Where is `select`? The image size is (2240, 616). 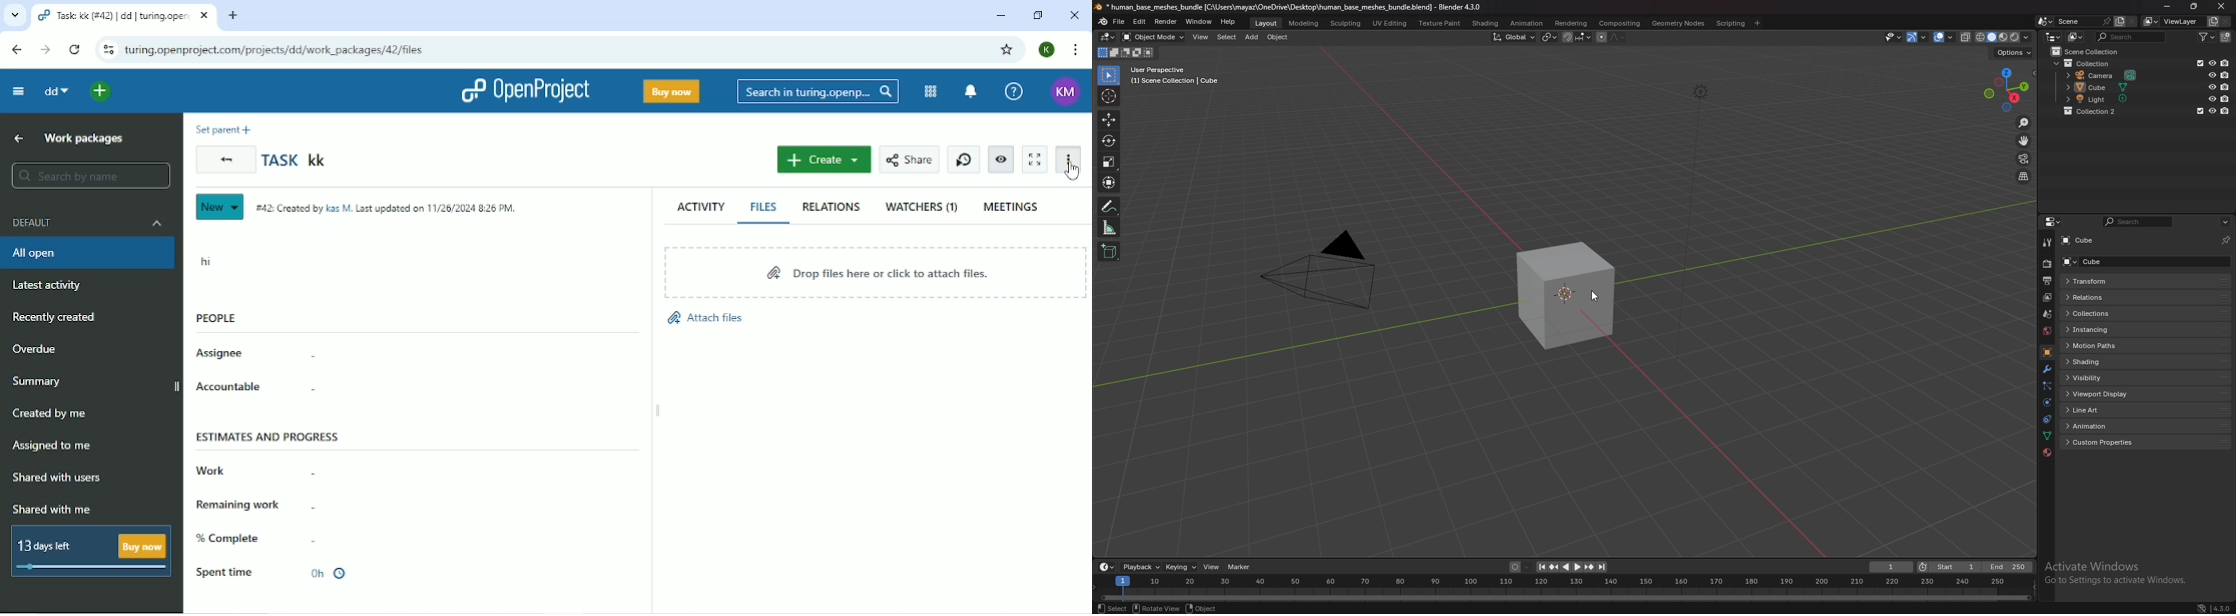
select is located at coordinates (1227, 37).